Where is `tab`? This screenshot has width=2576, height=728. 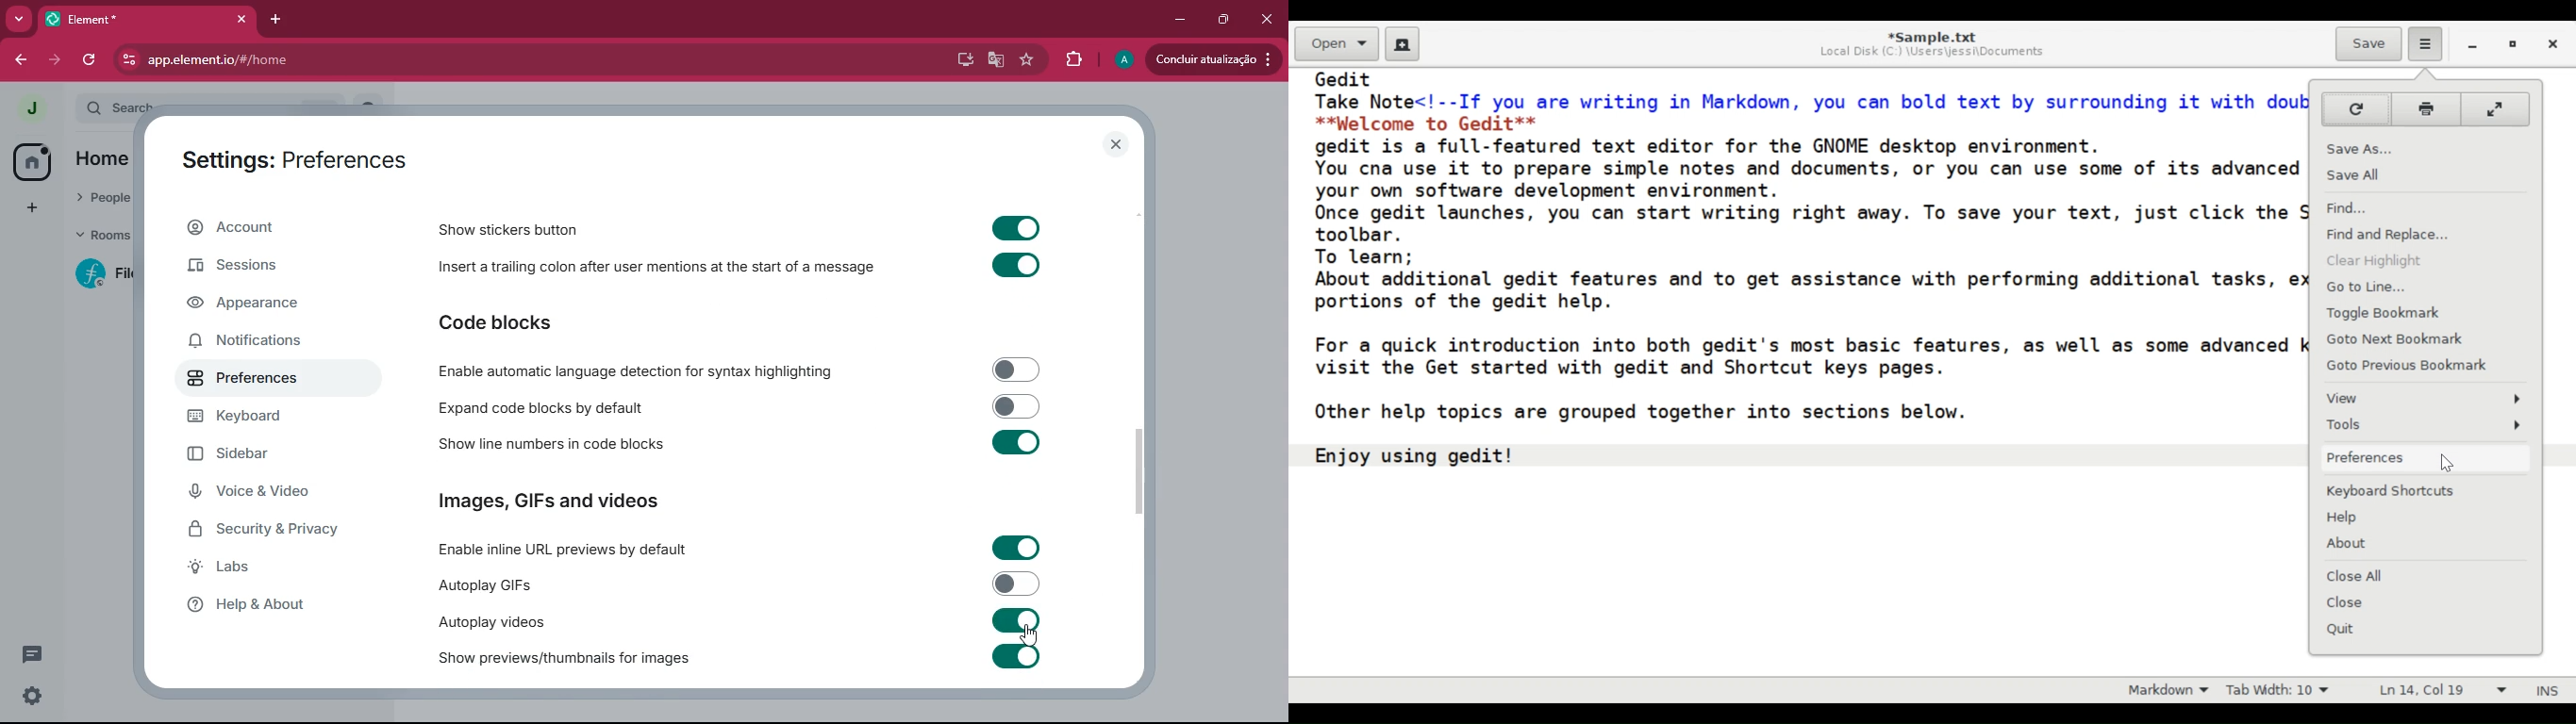 tab is located at coordinates (137, 20).